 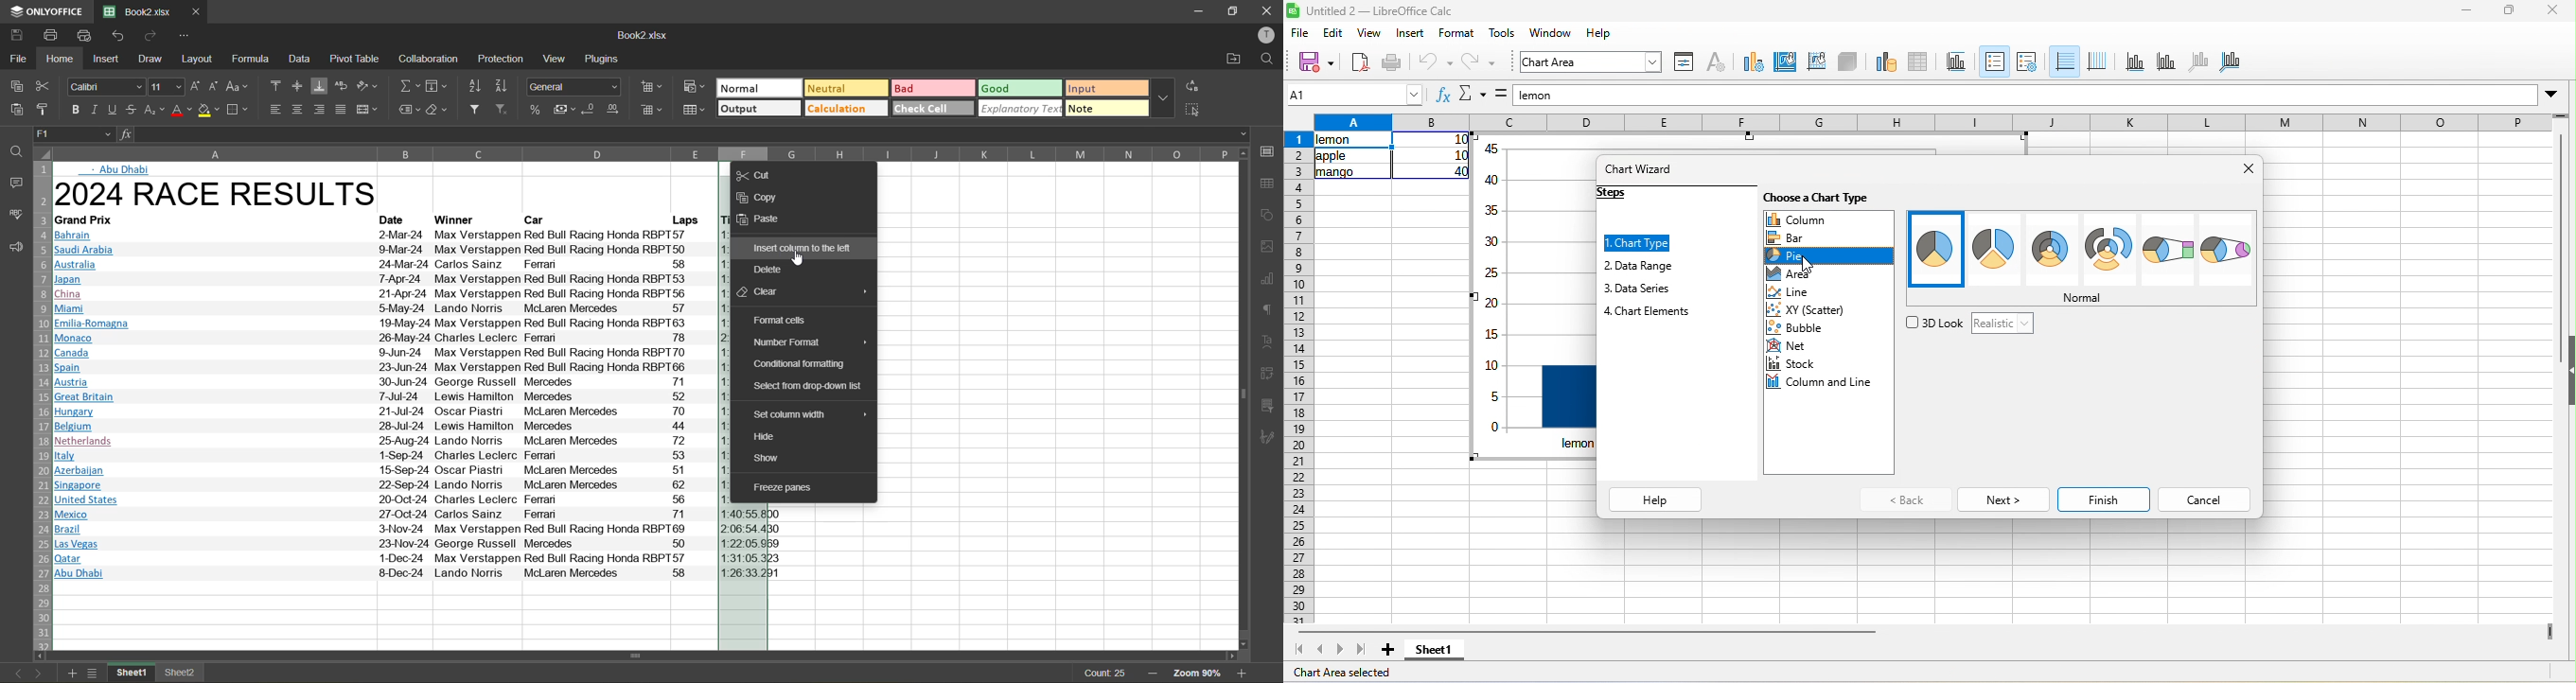 I want to click on output, so click(x=759, y=108).